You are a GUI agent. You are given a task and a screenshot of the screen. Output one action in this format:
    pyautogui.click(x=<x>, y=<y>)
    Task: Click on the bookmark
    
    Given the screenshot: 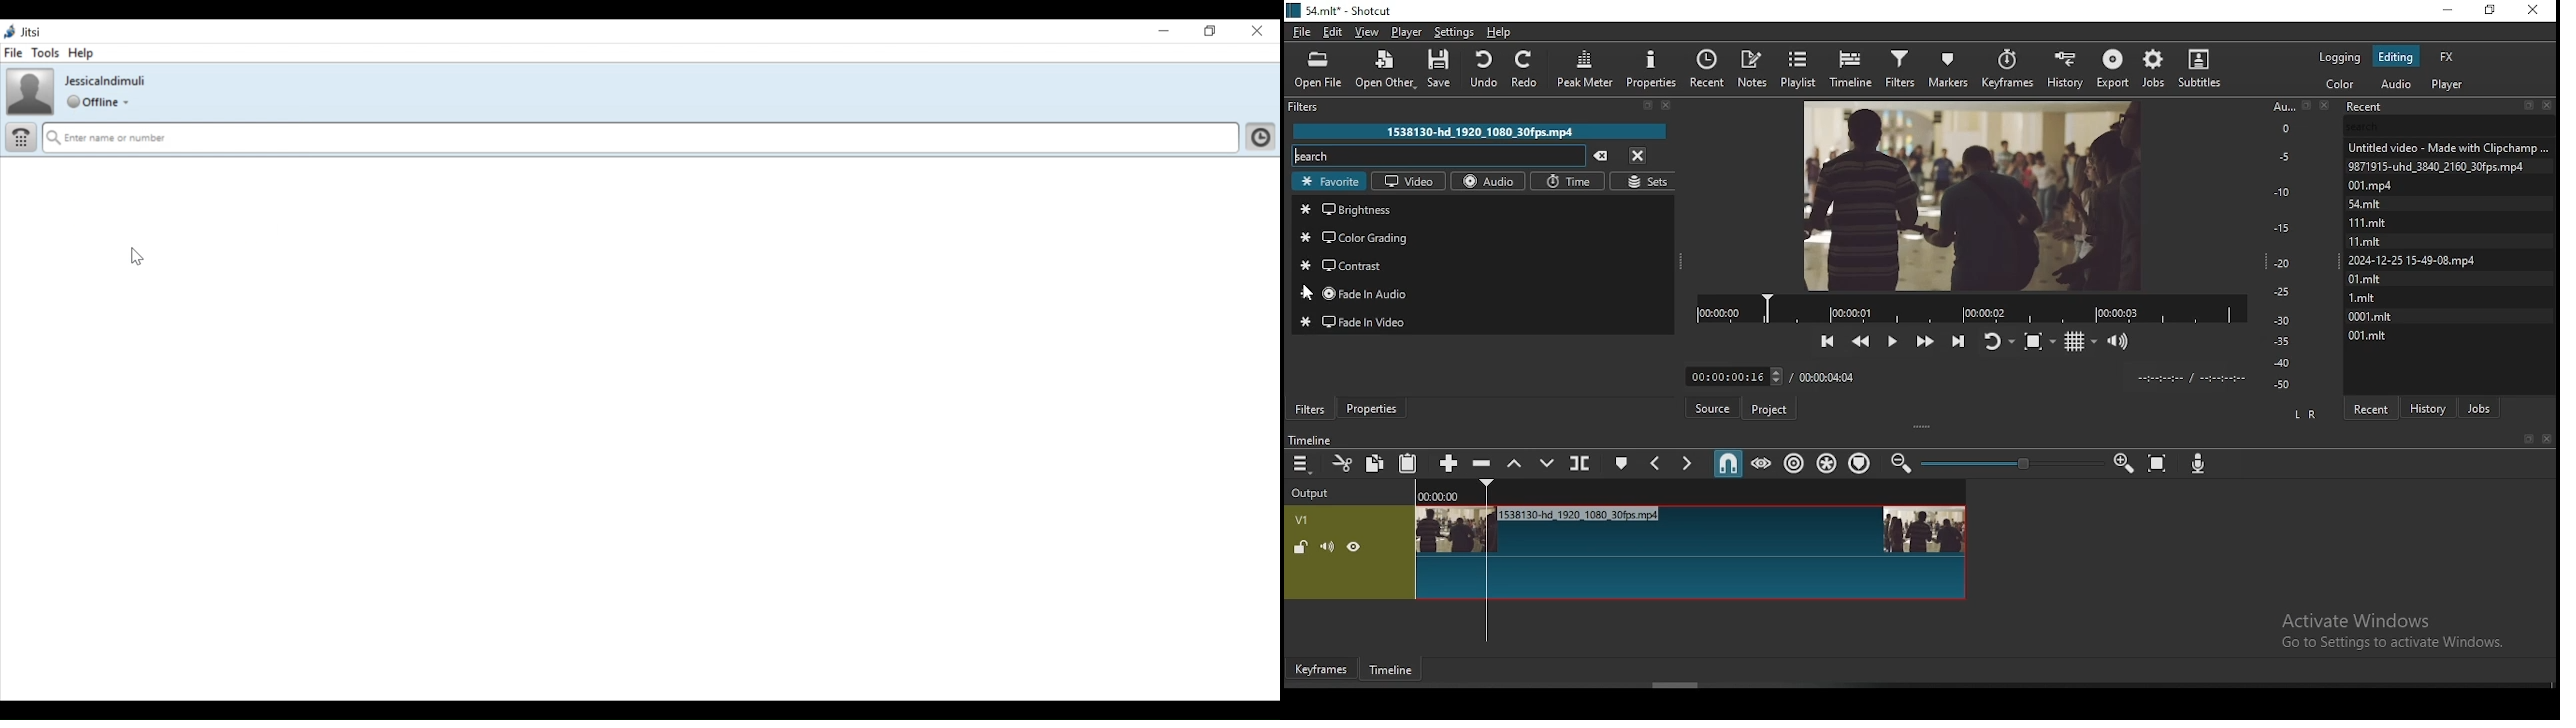 What is the action you would take?
    pyautogui.click(x=2528, y=440)
    